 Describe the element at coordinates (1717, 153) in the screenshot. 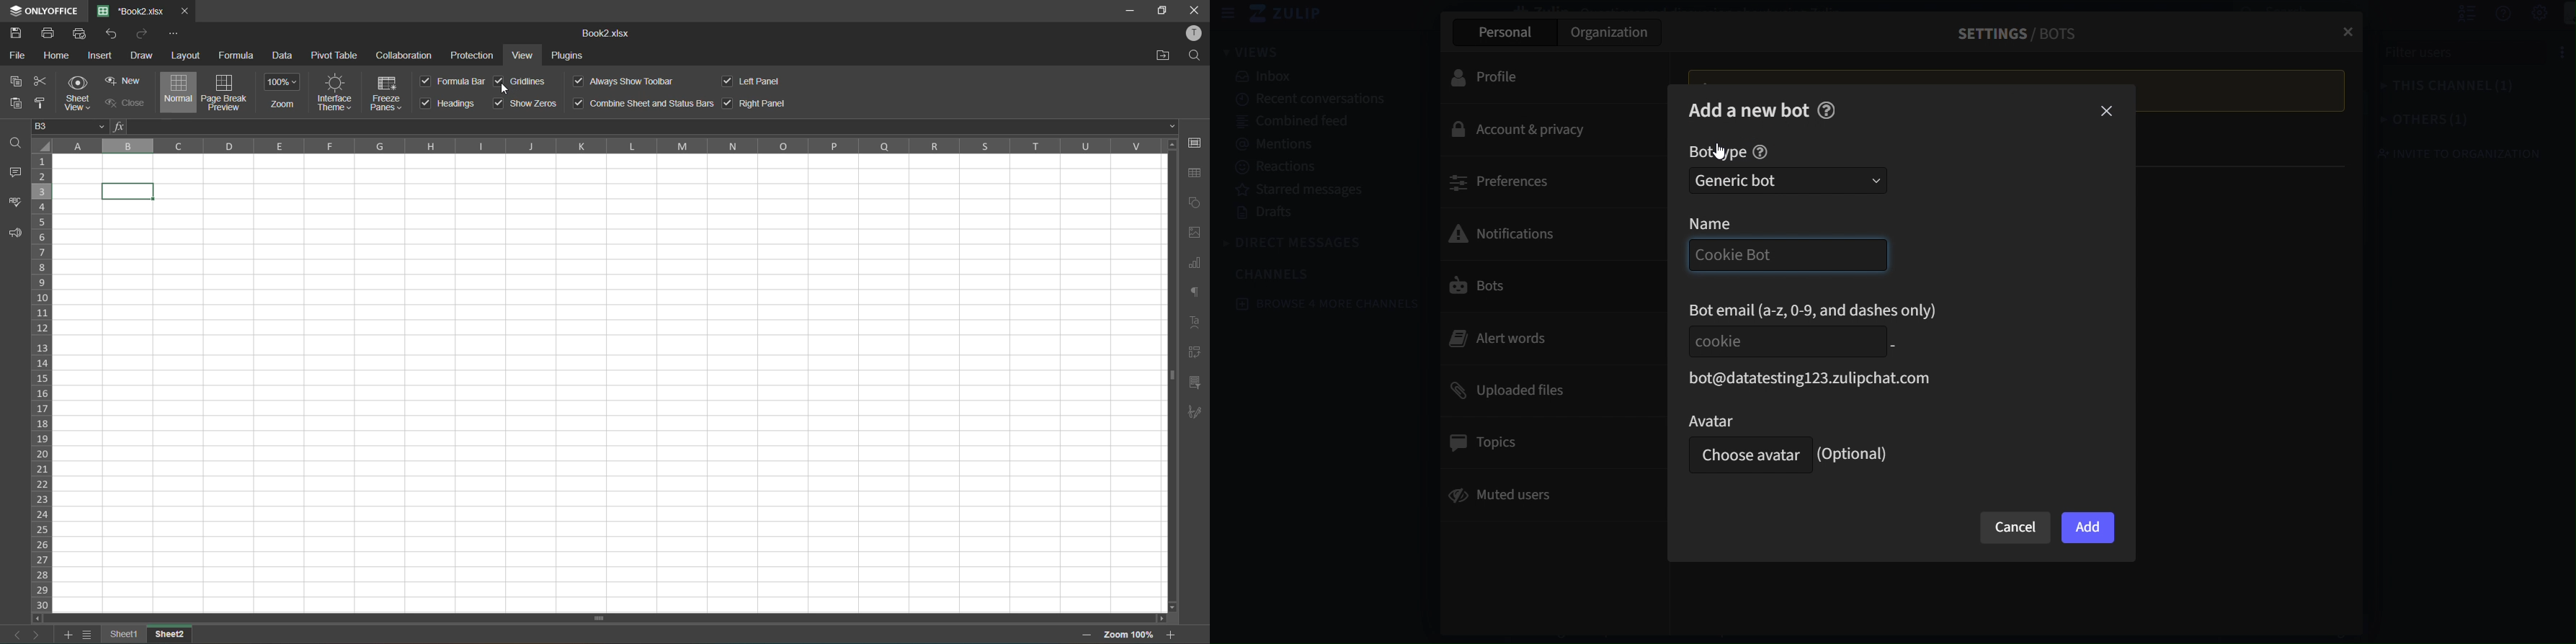

I see `bot type` at that location.